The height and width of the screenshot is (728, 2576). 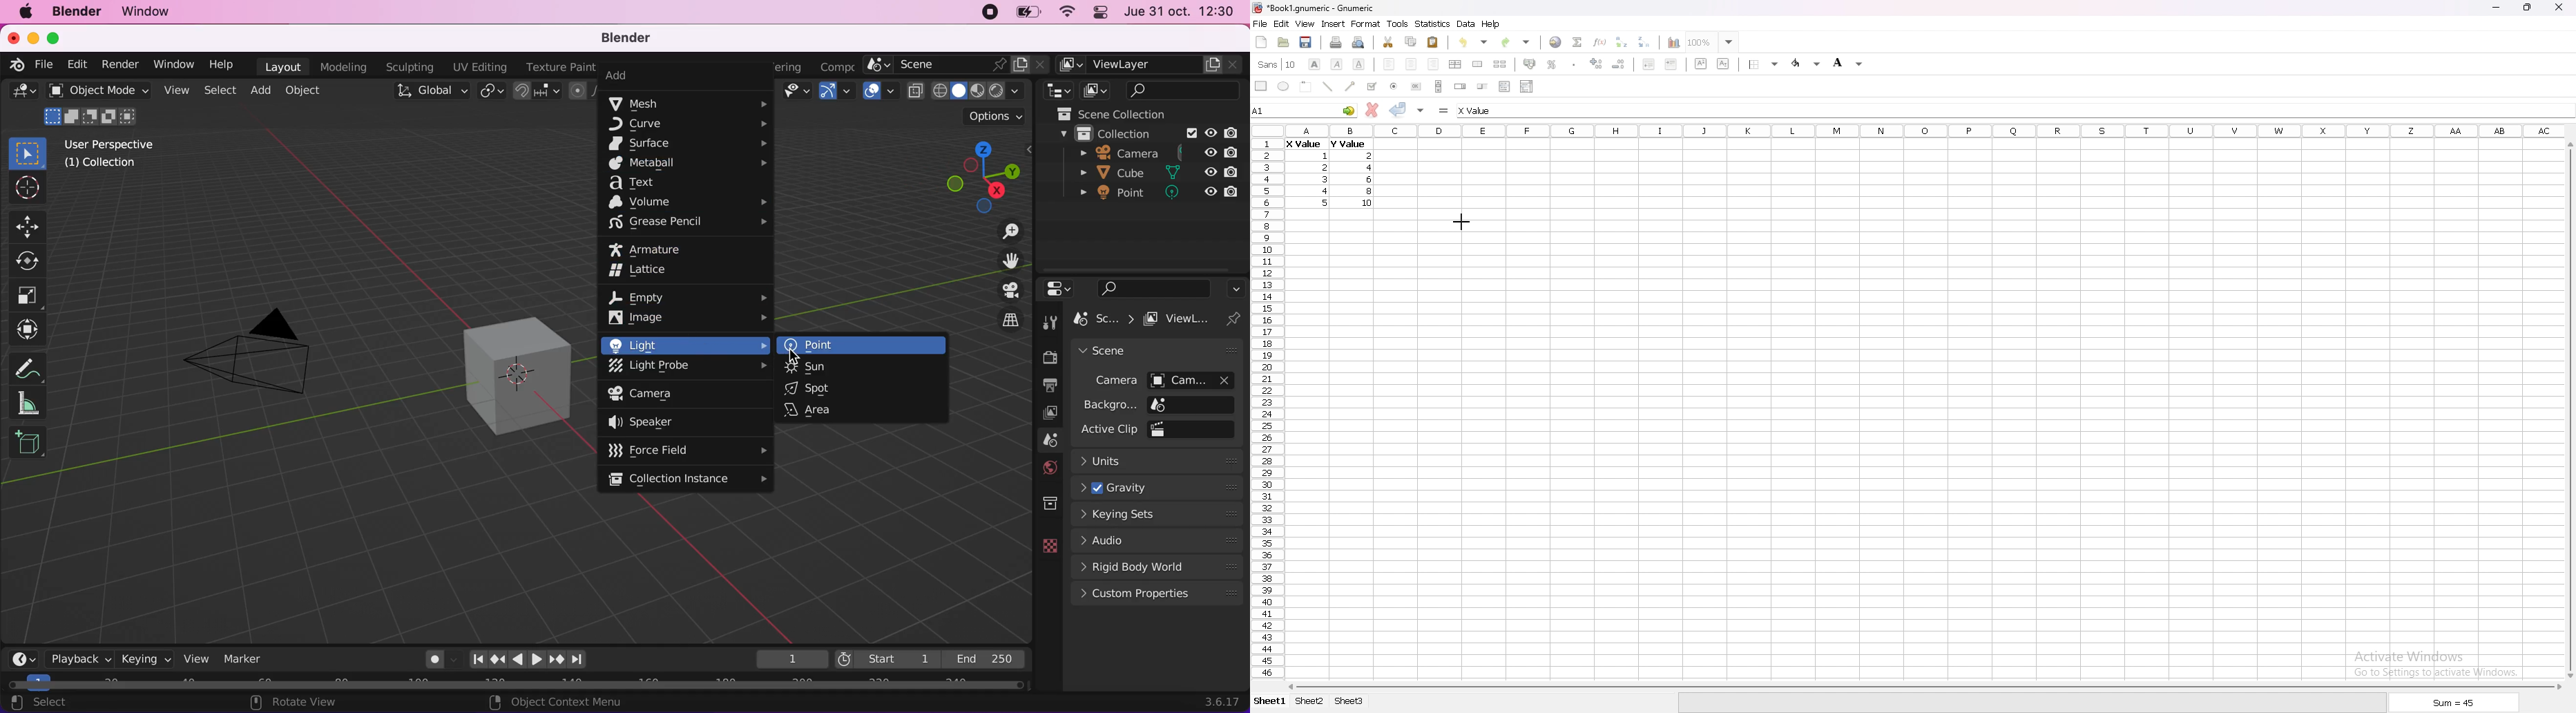 I want to click on panel control, so click(x=1103, y=13).